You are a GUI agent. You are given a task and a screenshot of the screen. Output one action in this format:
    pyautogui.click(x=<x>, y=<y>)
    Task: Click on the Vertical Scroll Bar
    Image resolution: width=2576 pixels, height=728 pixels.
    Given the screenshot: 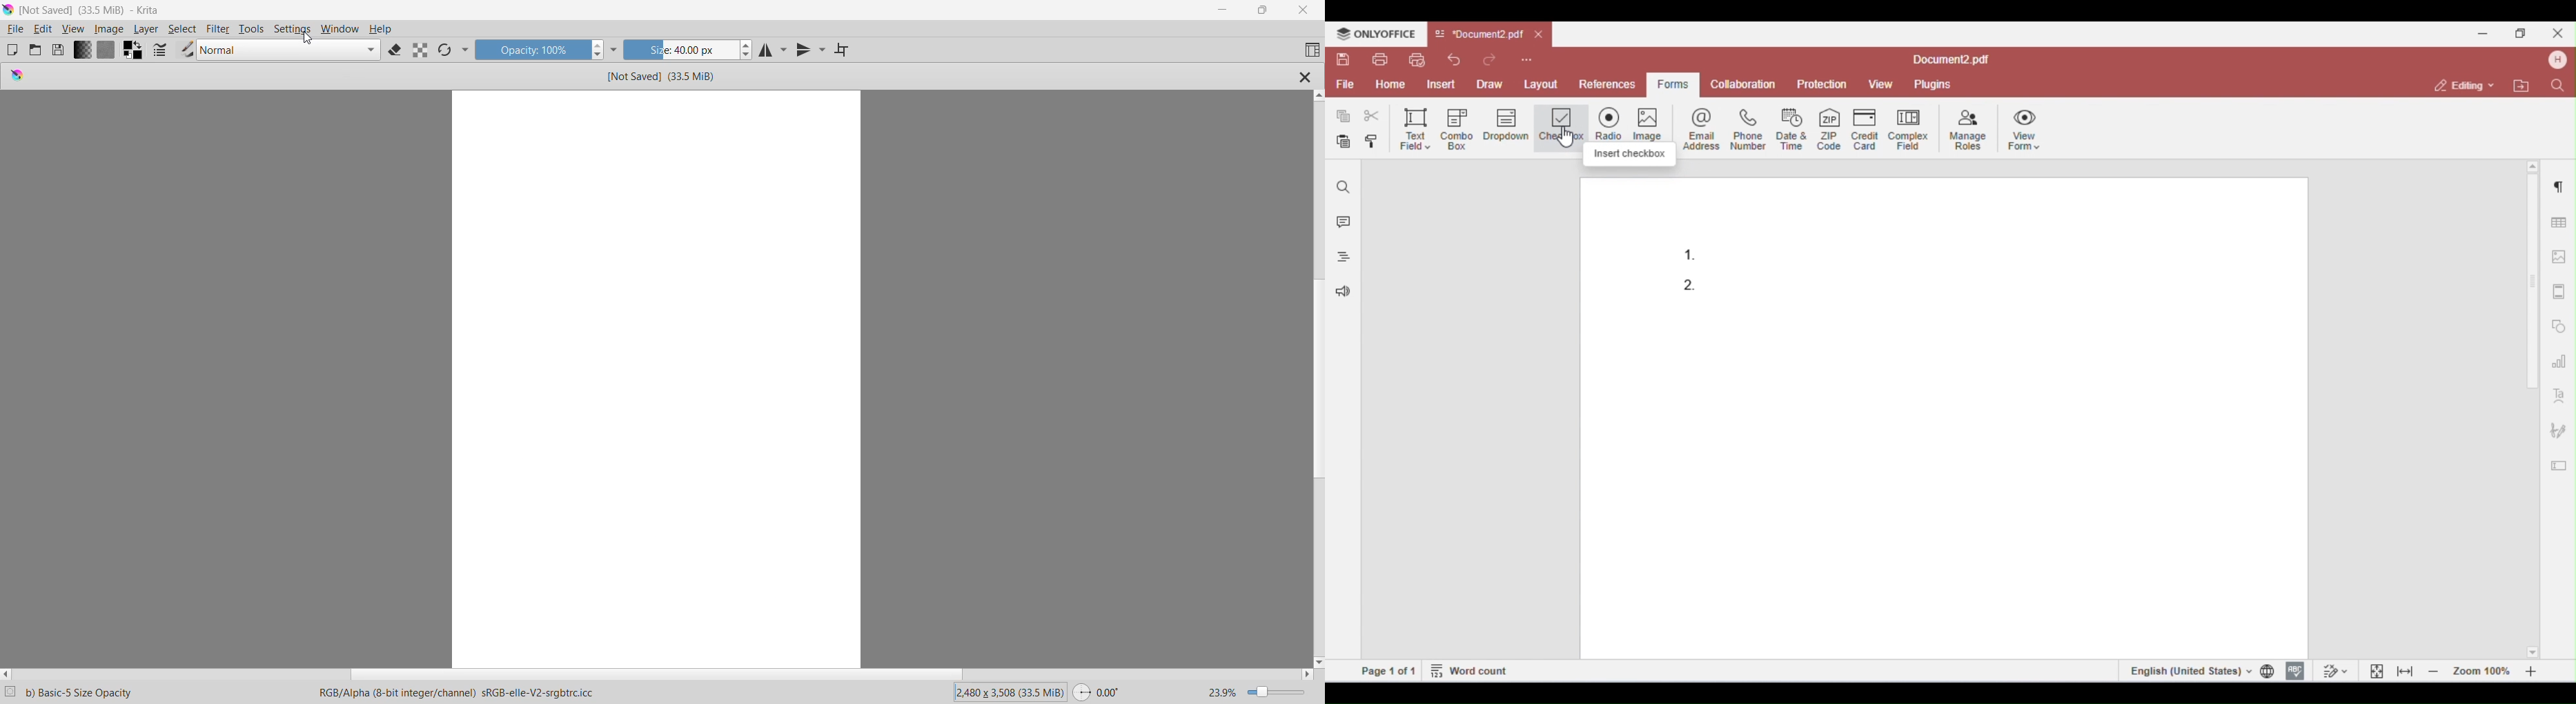 What is the action you would take?
    pyautogui.click(x=1317, y=379)
    